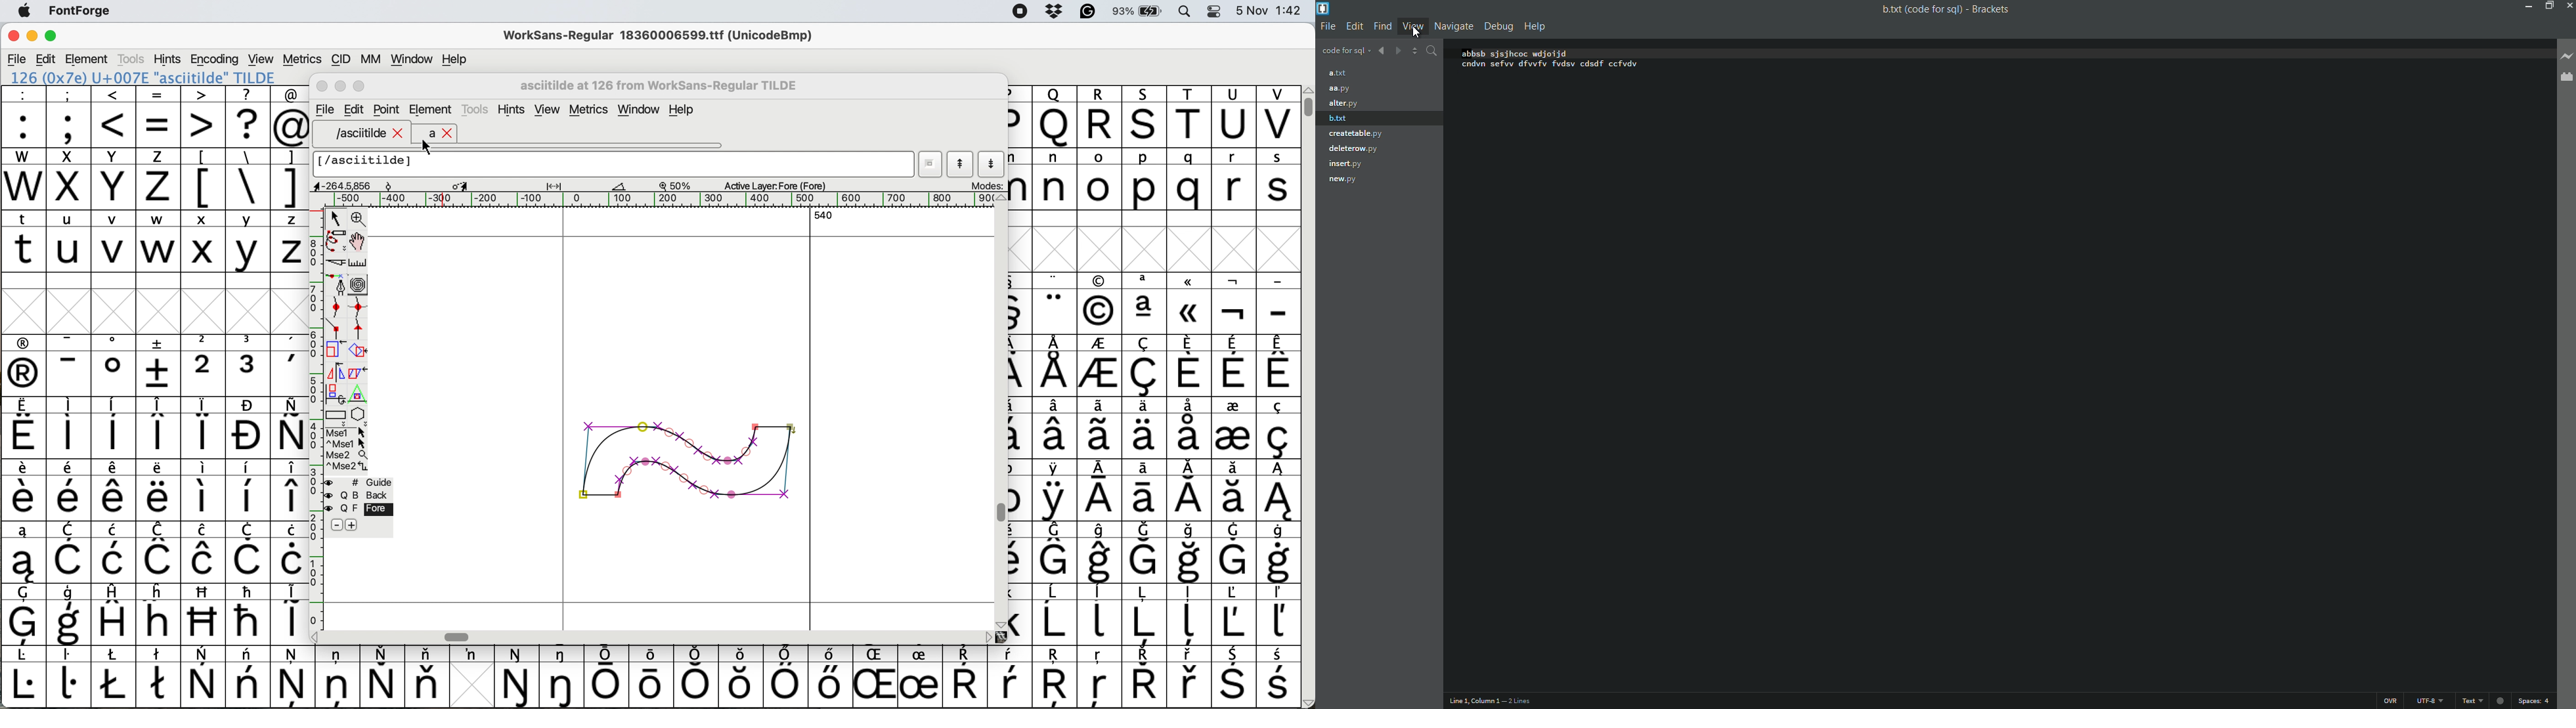 Image resolution: width=2576 pixels, height=728 pixels. I want to click on symbol, so click(1056, 365).